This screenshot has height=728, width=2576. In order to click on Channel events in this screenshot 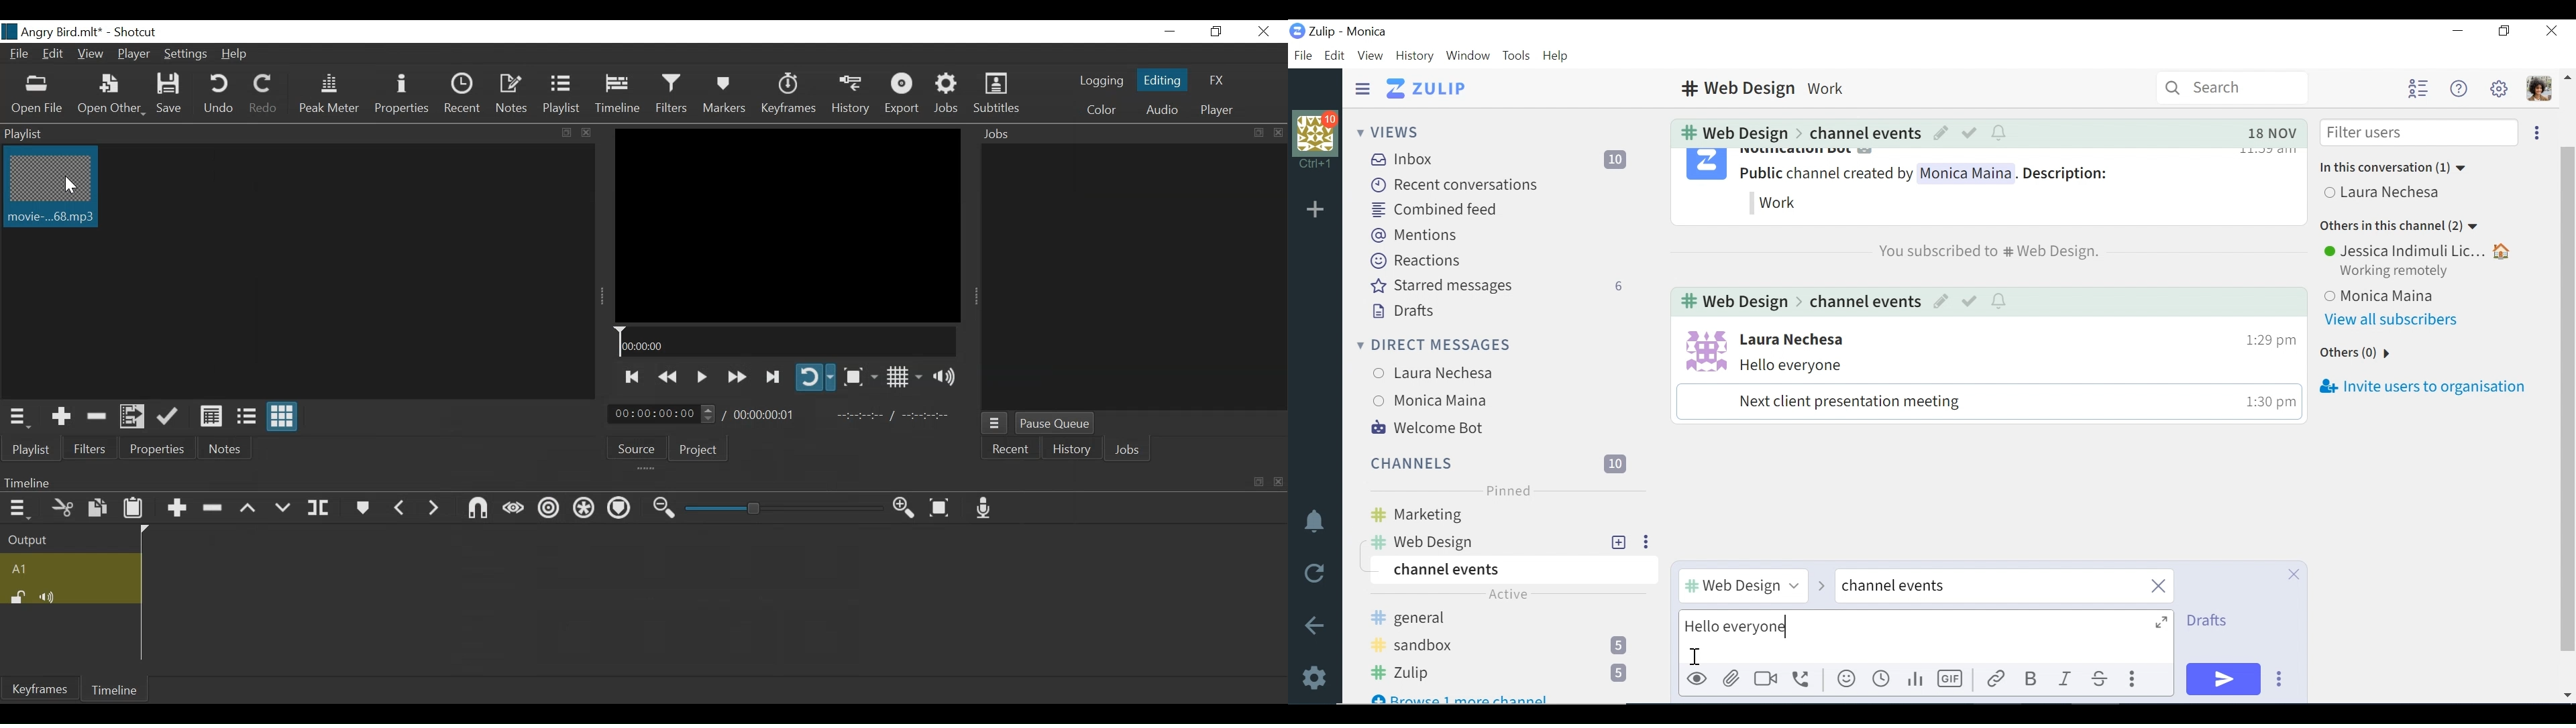, I will do `click(1511, 570)`.